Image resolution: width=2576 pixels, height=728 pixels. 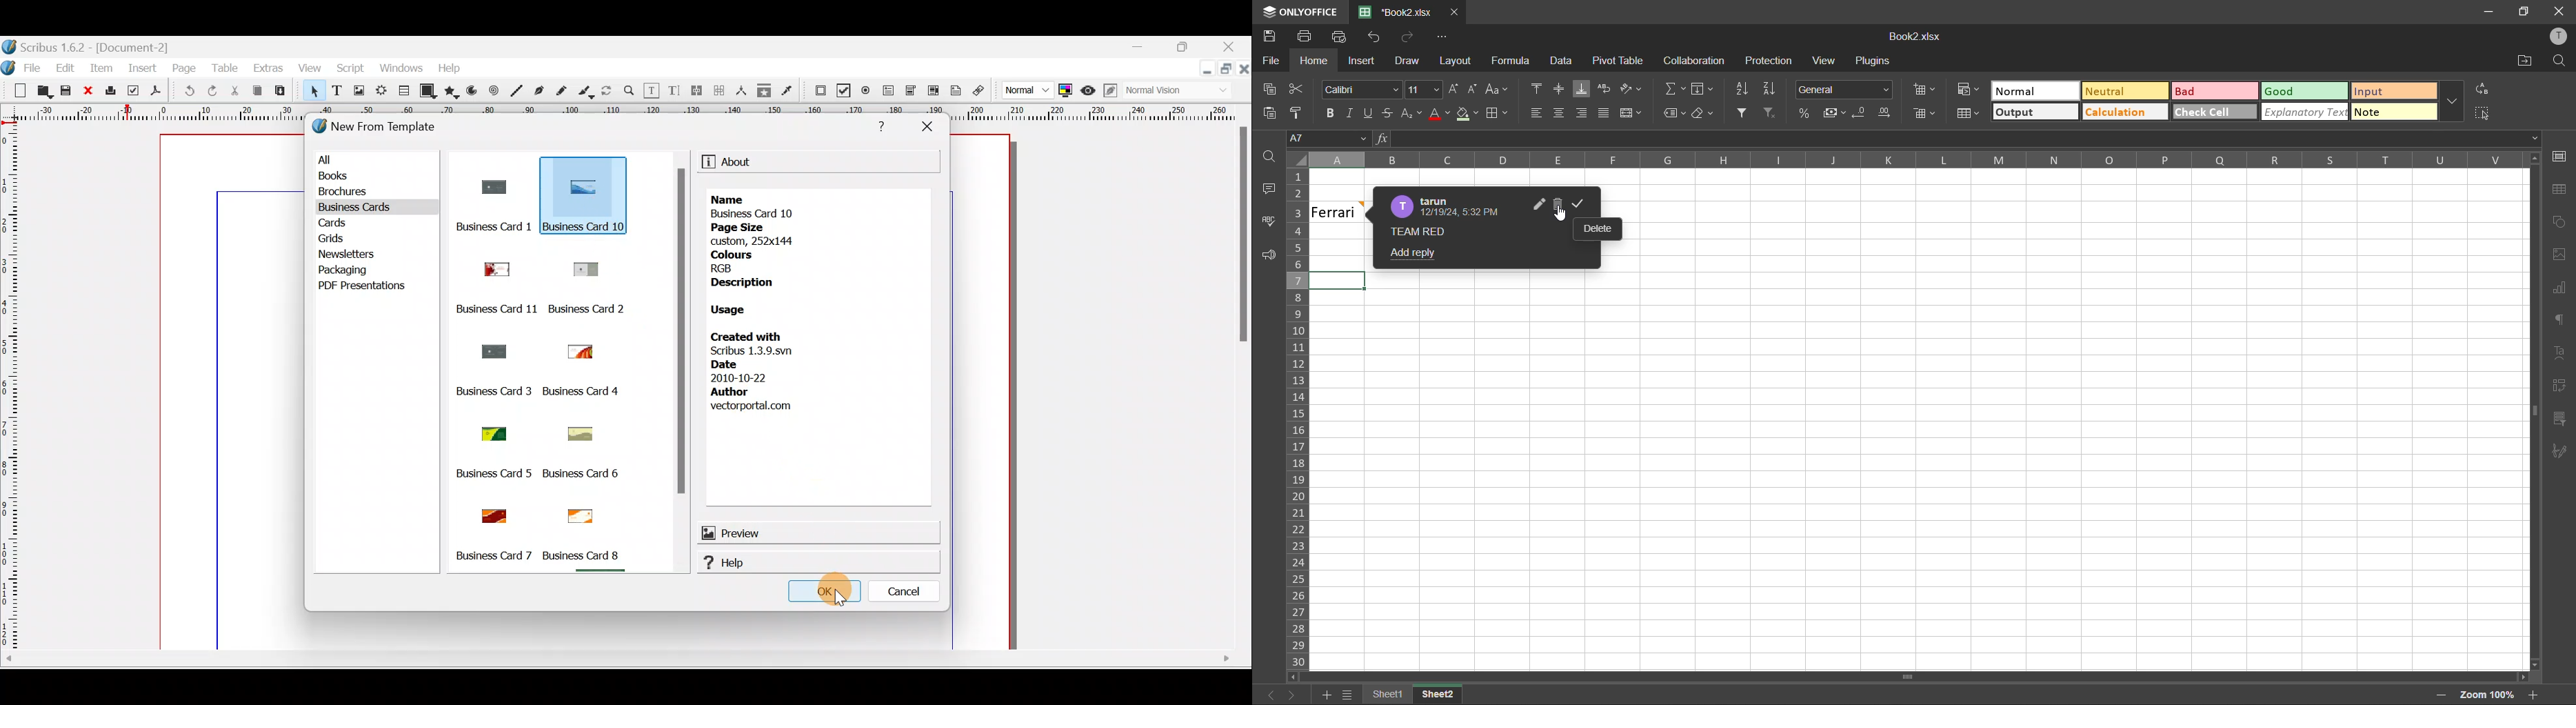 What do you see at coordinates (820, 91) in the screenshot?
I see `PDF Push button` at bounding box center [820, 91].